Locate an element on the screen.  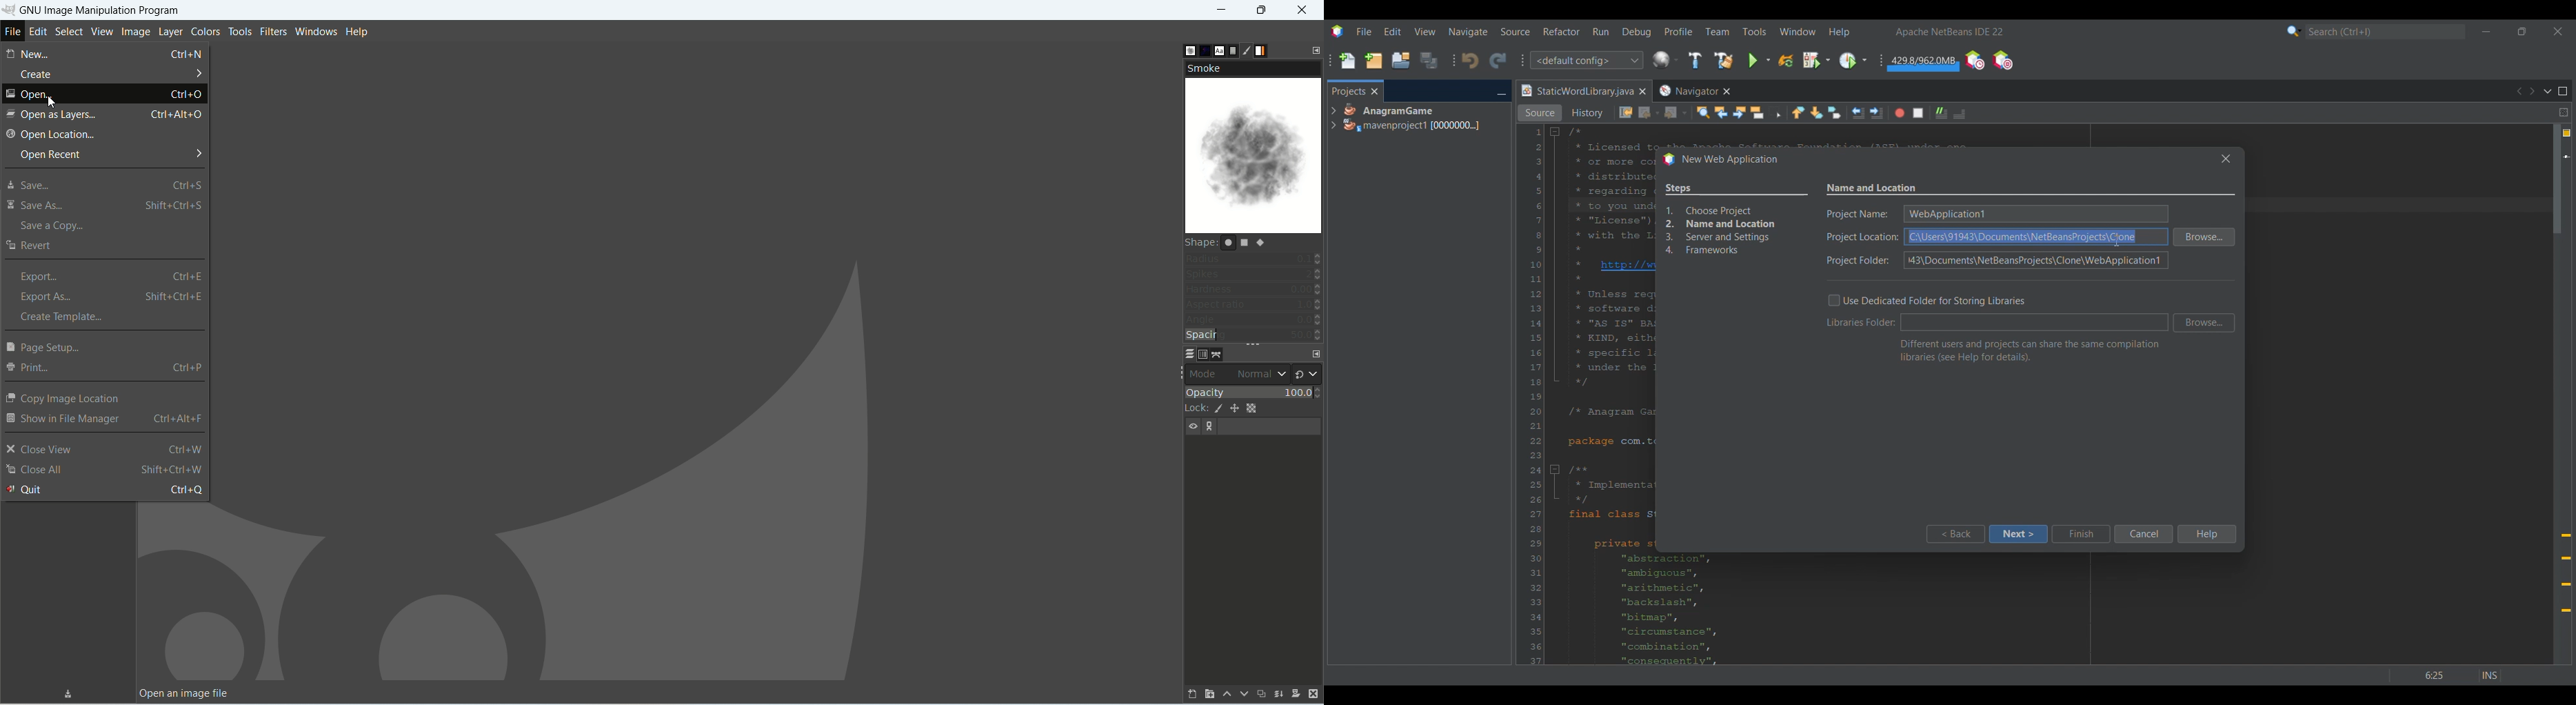
Settings name is located at coordinates (1873, 189).